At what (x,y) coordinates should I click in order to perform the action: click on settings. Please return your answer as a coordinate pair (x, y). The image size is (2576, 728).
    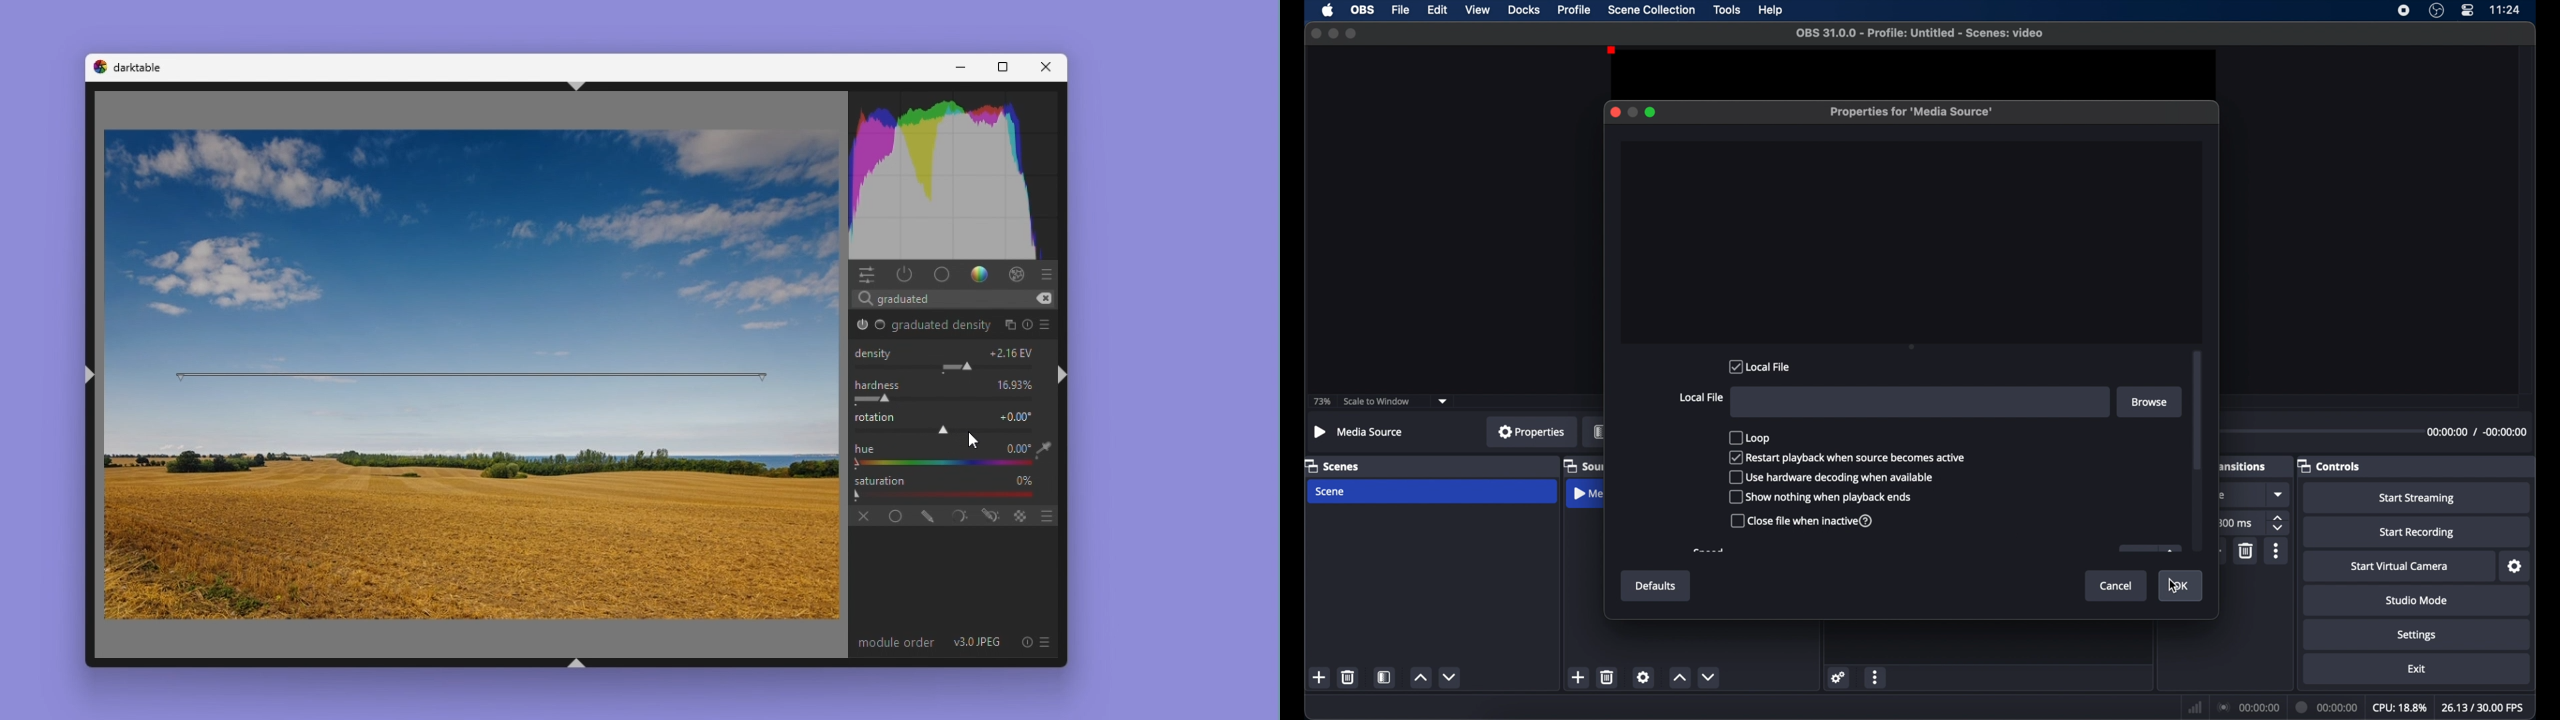
    Looking at the image, I should click on (2417, 636).